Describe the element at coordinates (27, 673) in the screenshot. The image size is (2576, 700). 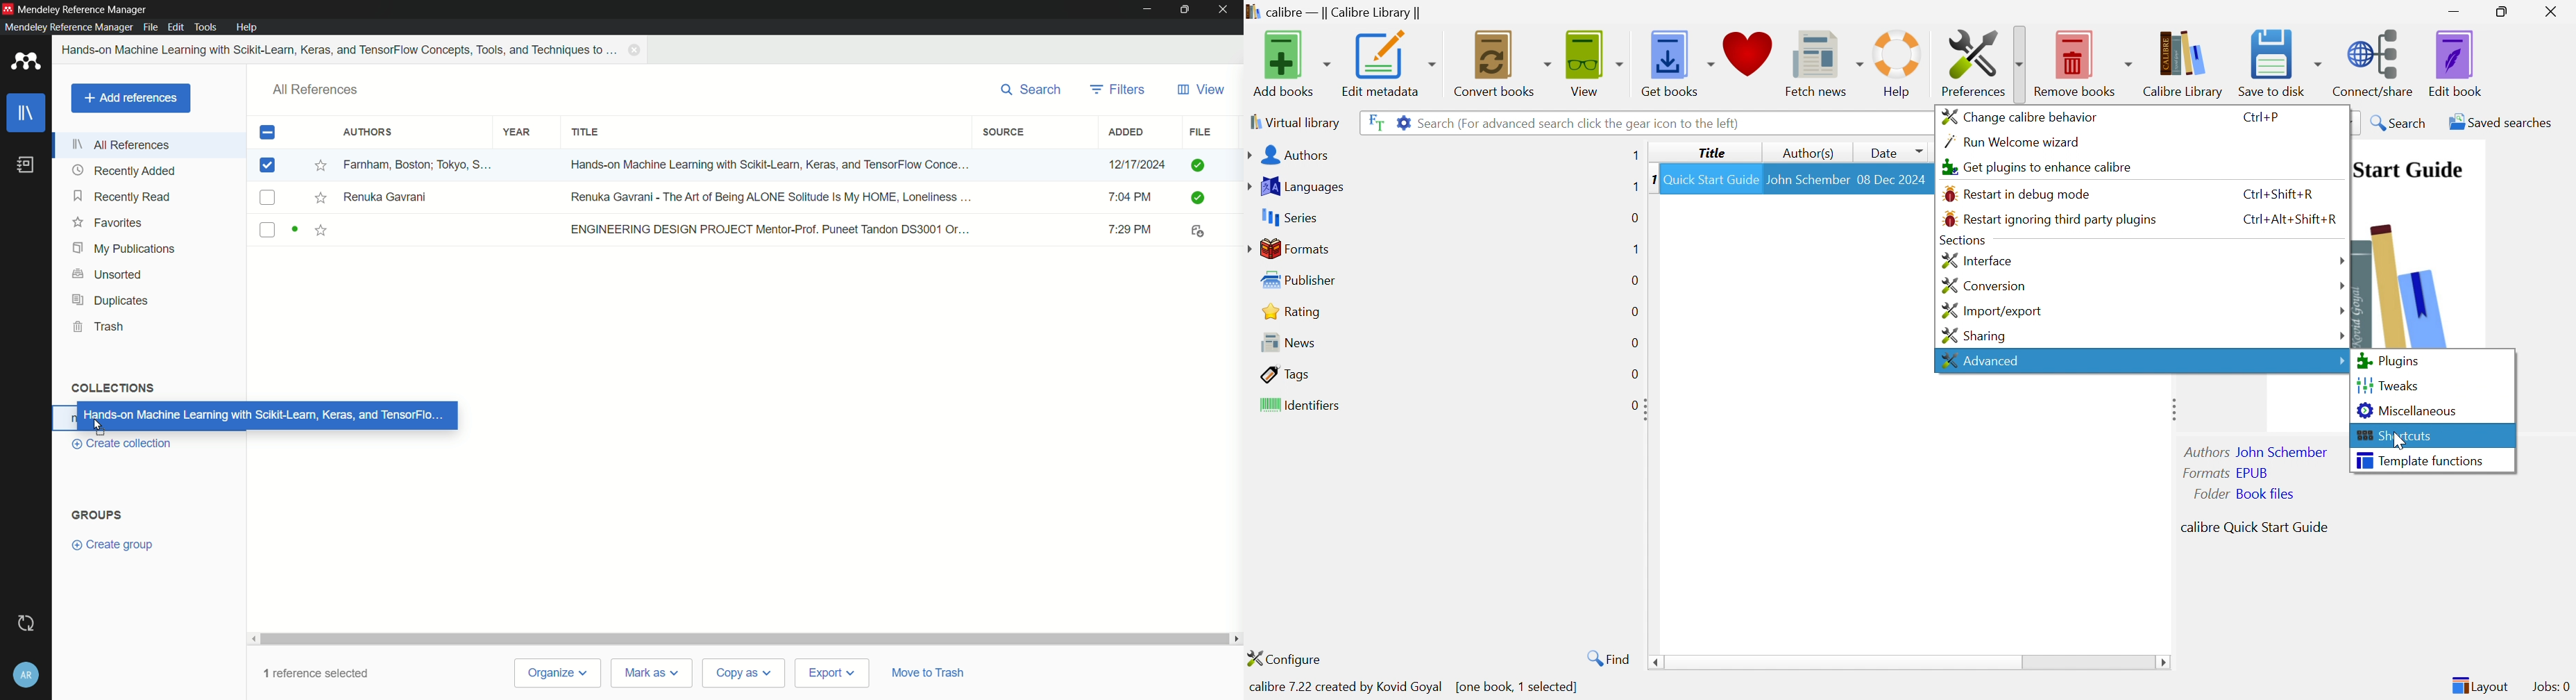
I see `account and settings` at that location.